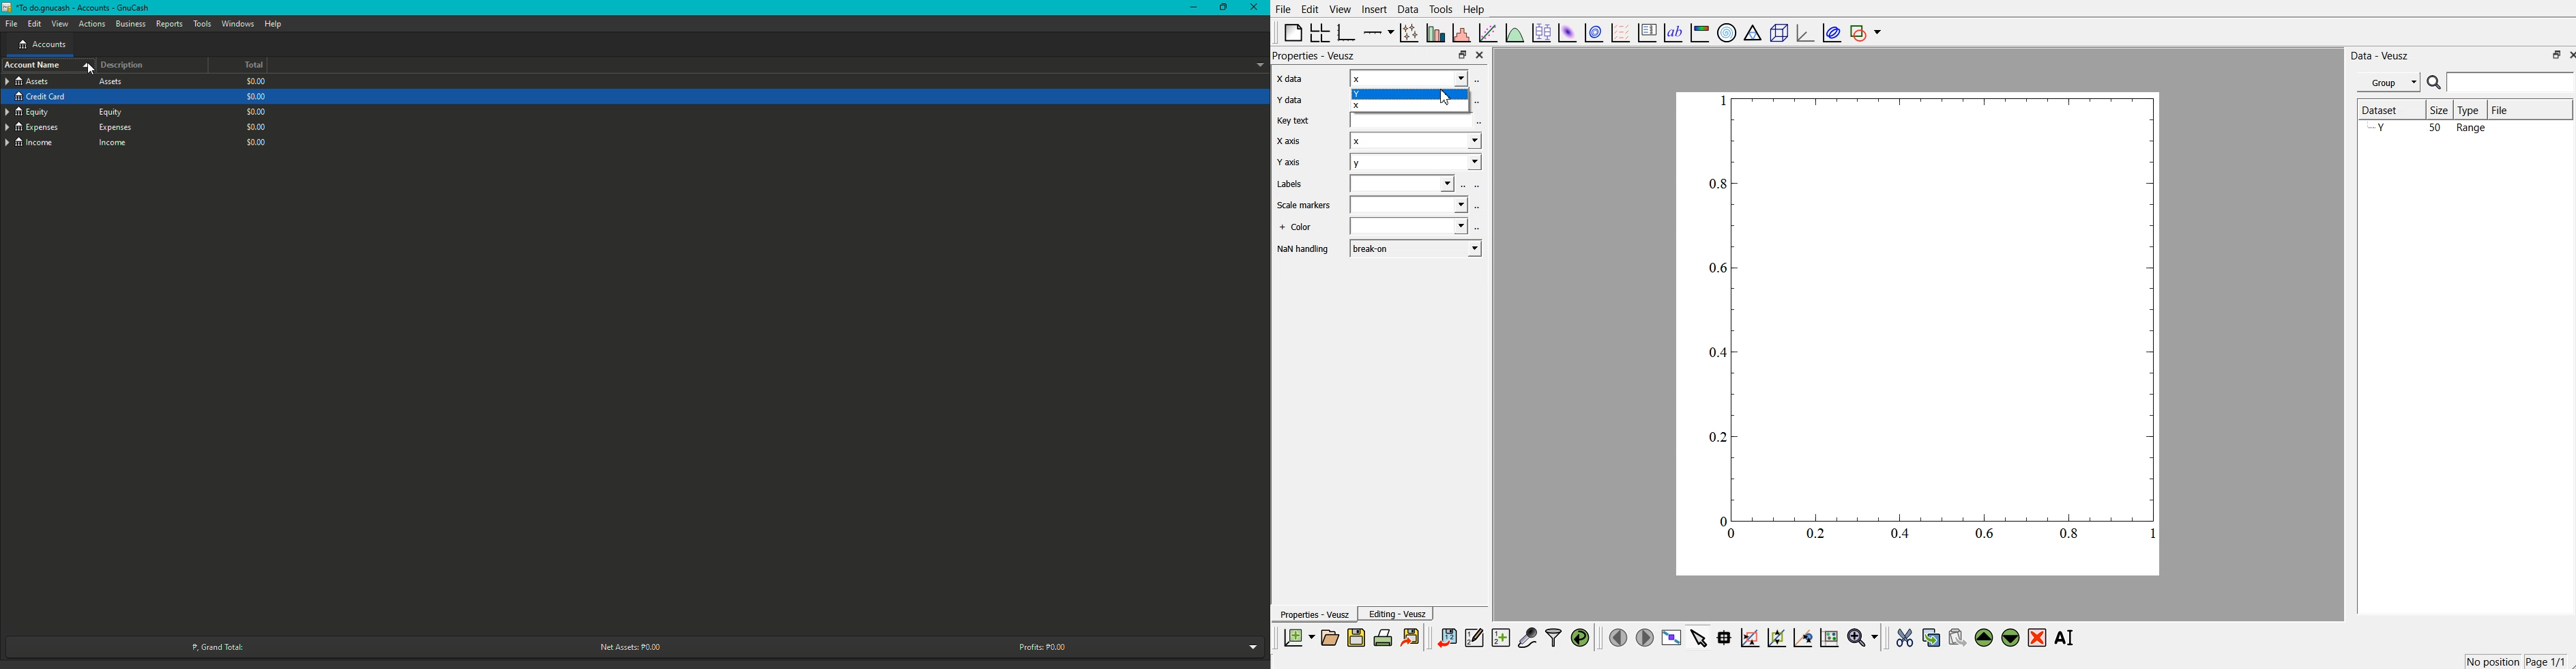 This screenshot has height=672, width=2576. Describe the element at coordinates (1751, 639) in the screenshot. I see `draw a rectangle on zoomed graph axes` at that location.